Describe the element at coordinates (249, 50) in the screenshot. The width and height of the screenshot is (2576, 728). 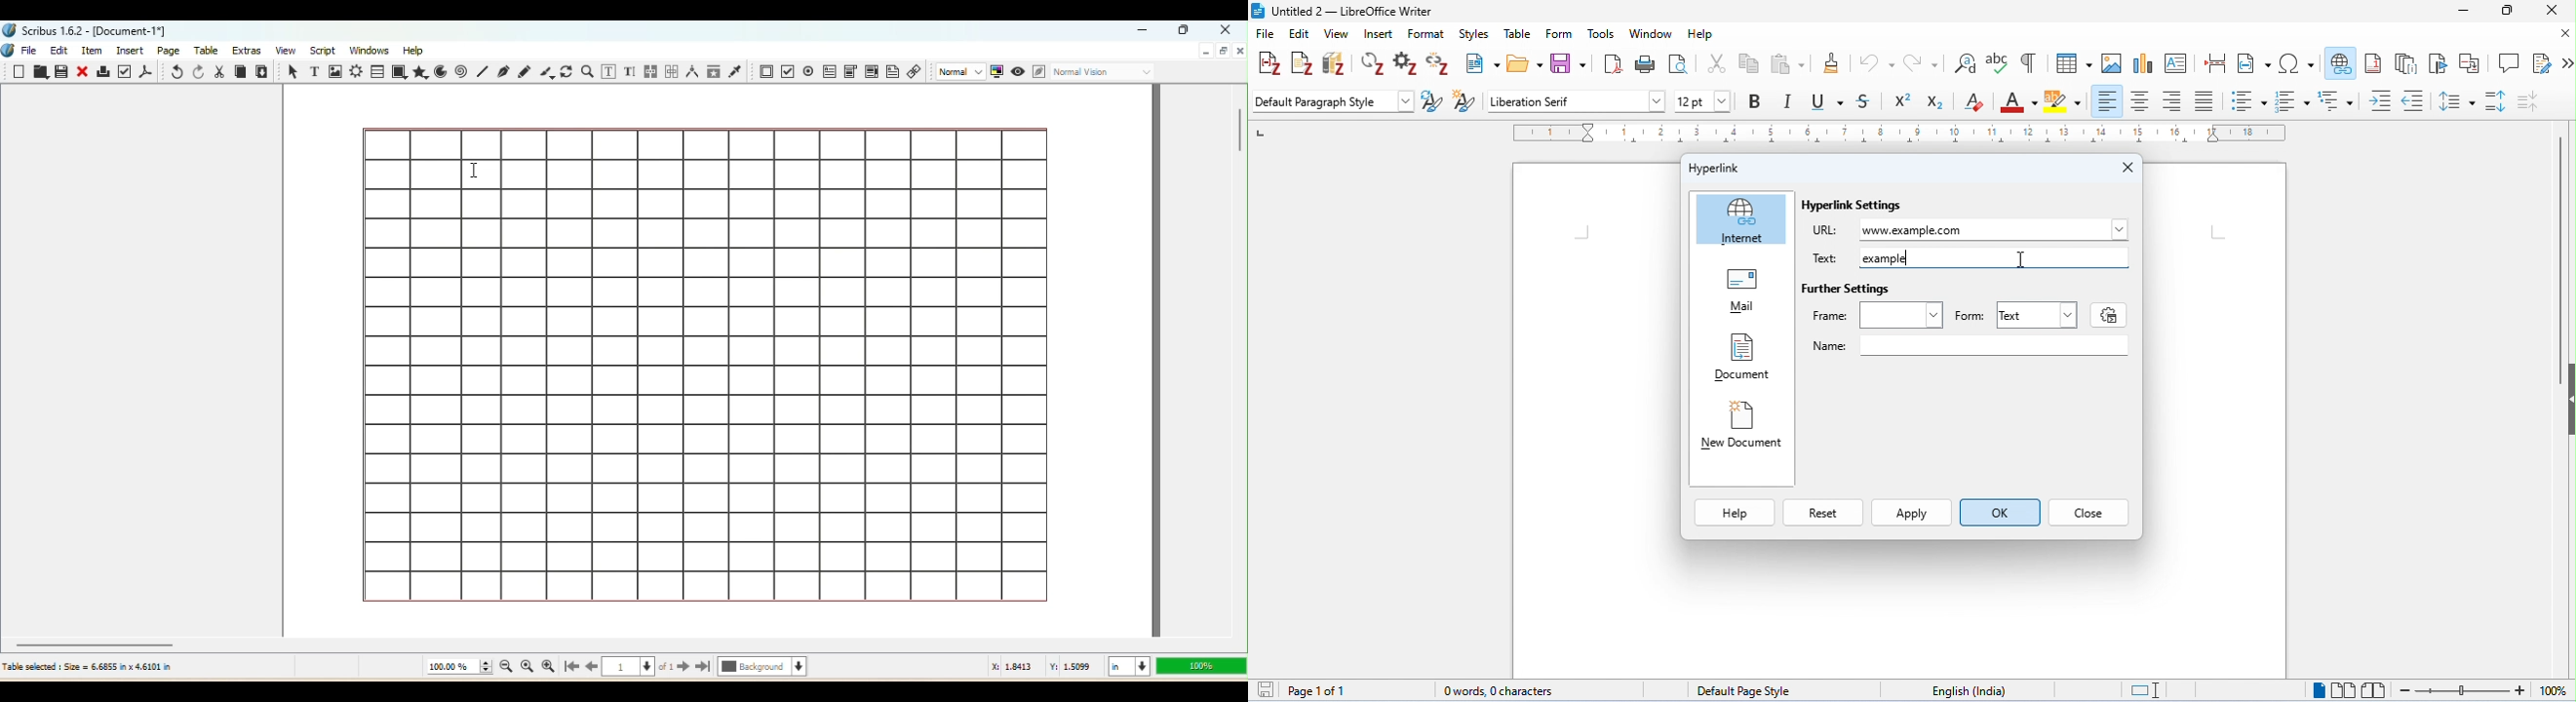
I see `Extras` at that location.